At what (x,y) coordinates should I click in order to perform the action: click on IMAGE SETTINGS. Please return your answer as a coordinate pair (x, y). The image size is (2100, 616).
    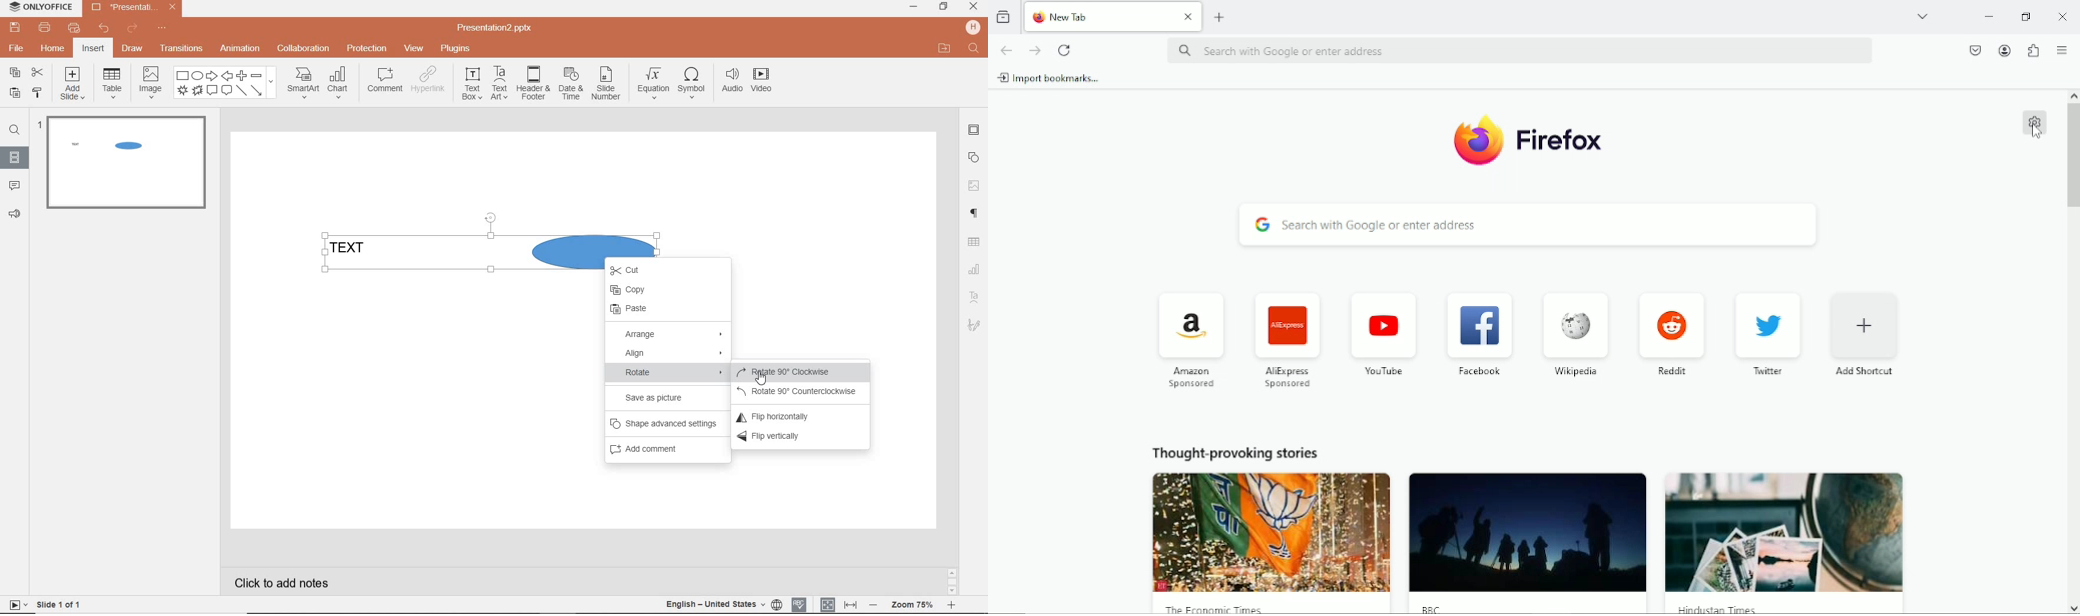
    Looking at the image, I should click on (974, 185).